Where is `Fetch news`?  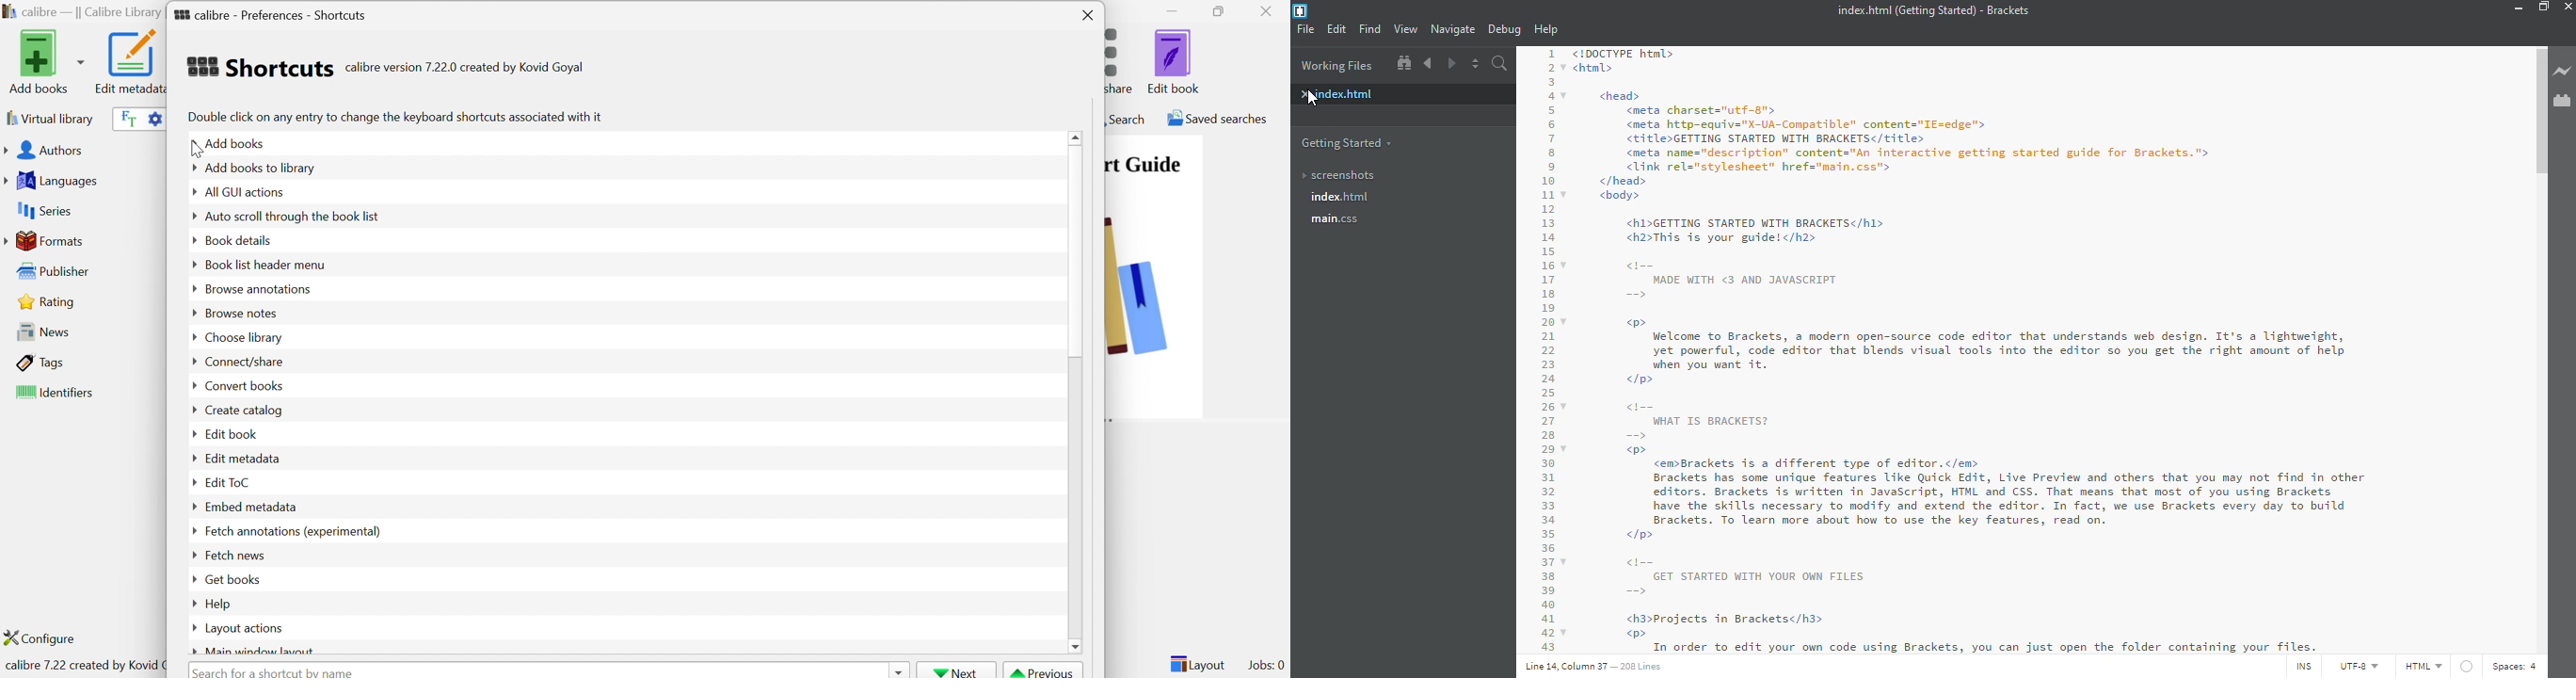 Fetch news is located at coordinates (233, 554).